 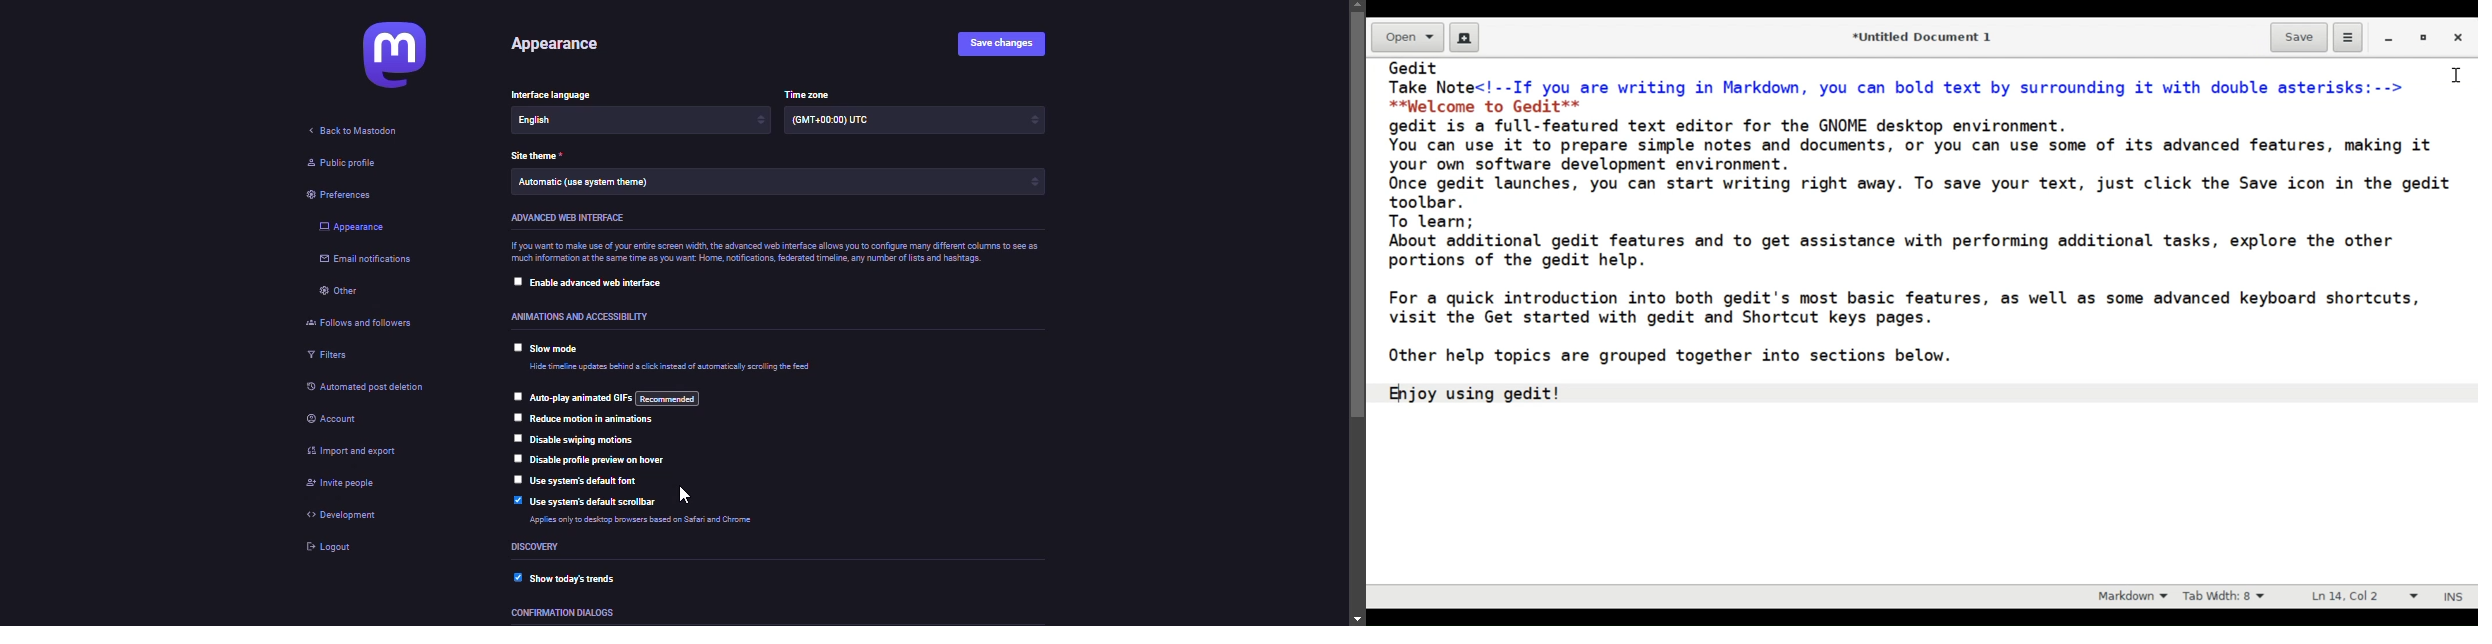 I want to click on import & export, so click(x=355, y=453).